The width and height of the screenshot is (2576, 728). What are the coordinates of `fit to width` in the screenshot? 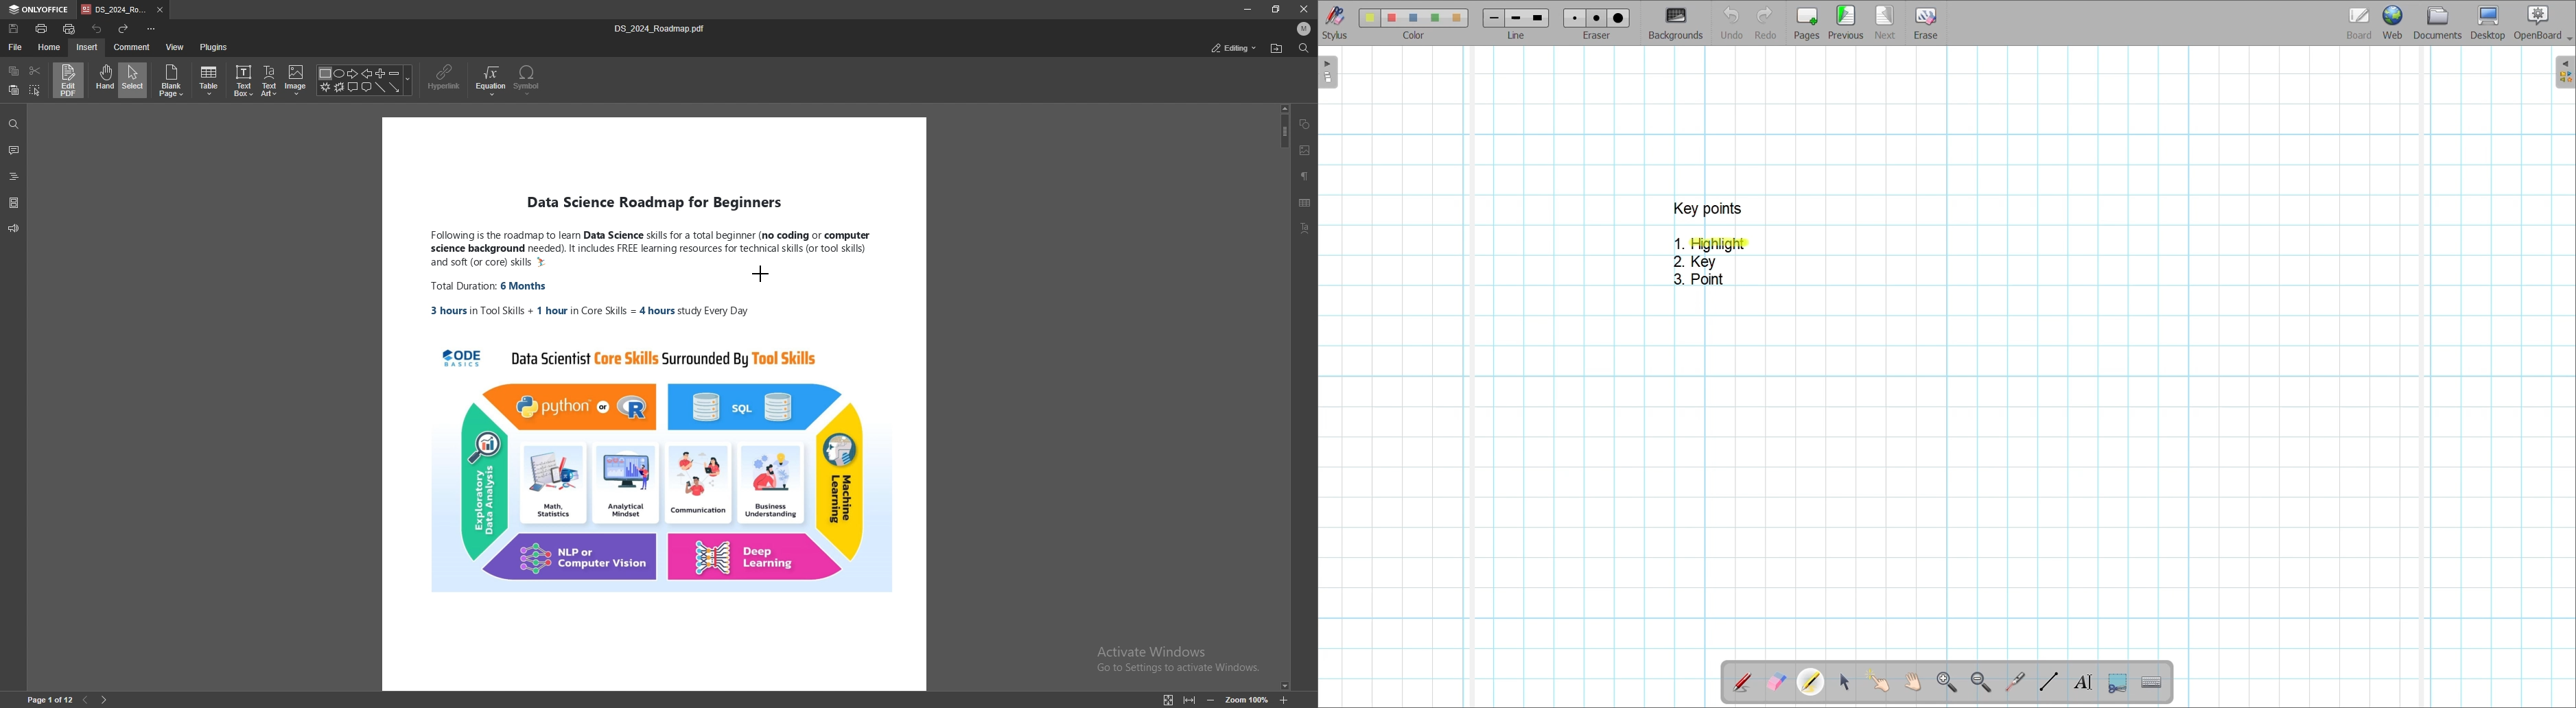 It's located at (1190, 700).